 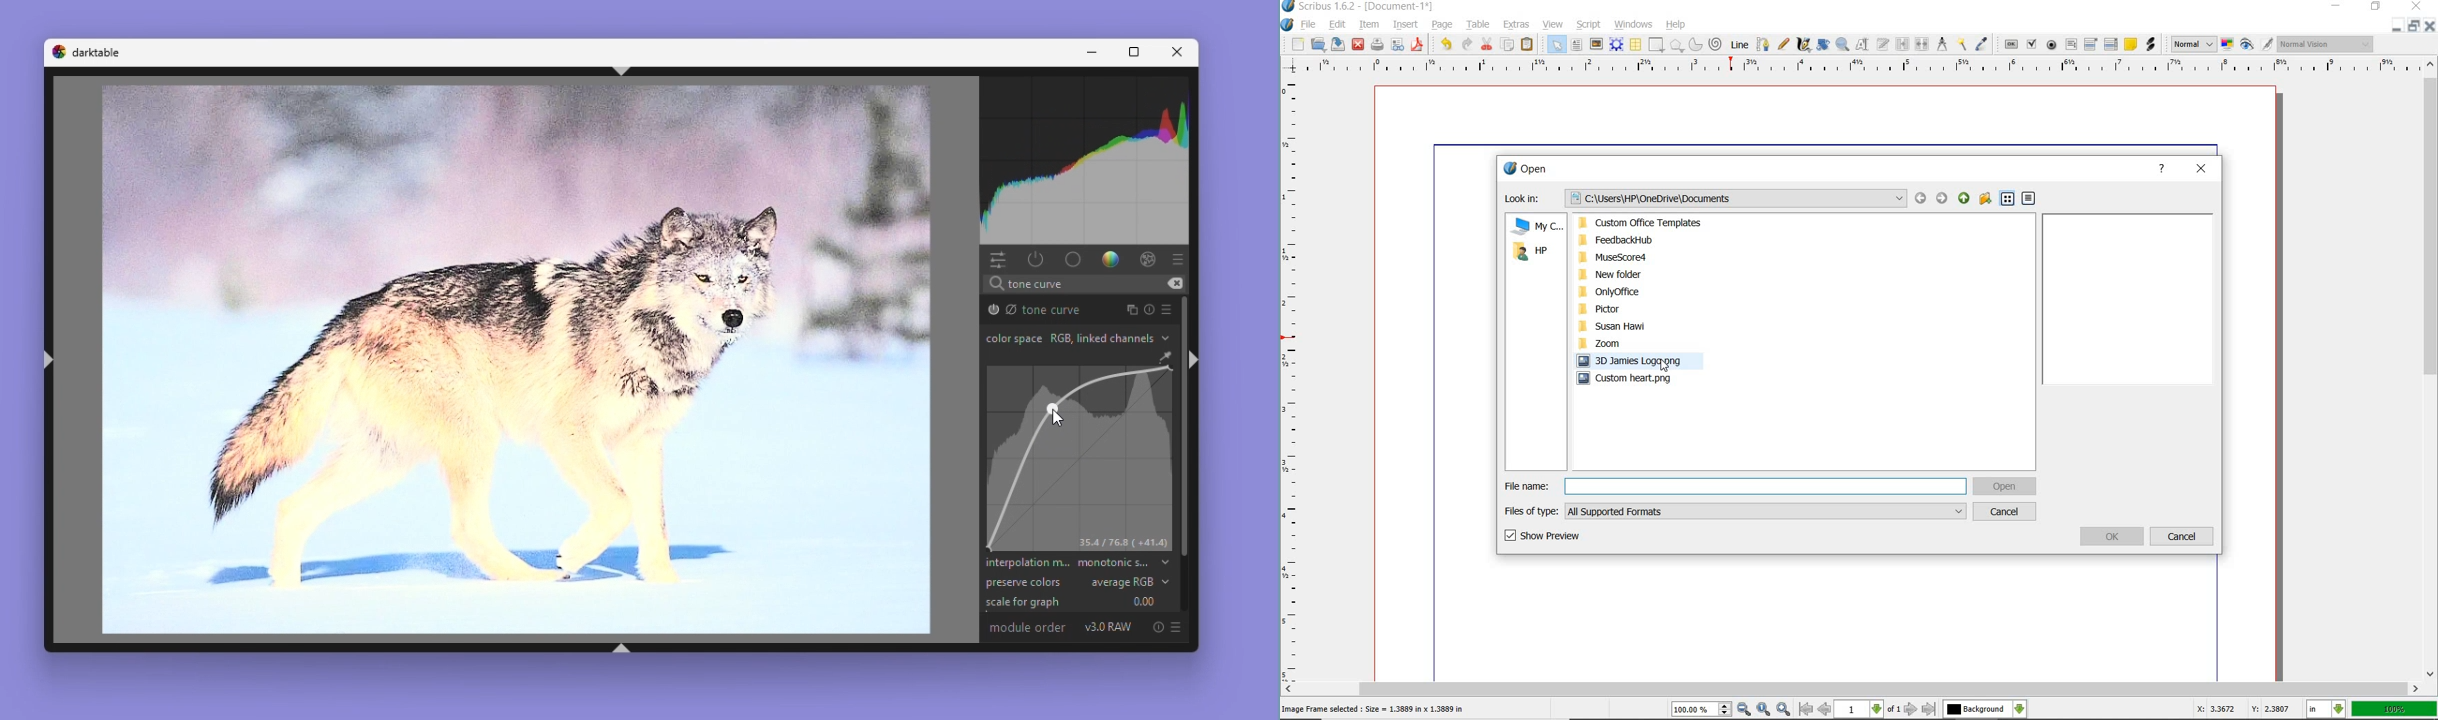 I want to click on Custom Office Templates, so click(x=1647, y=224).